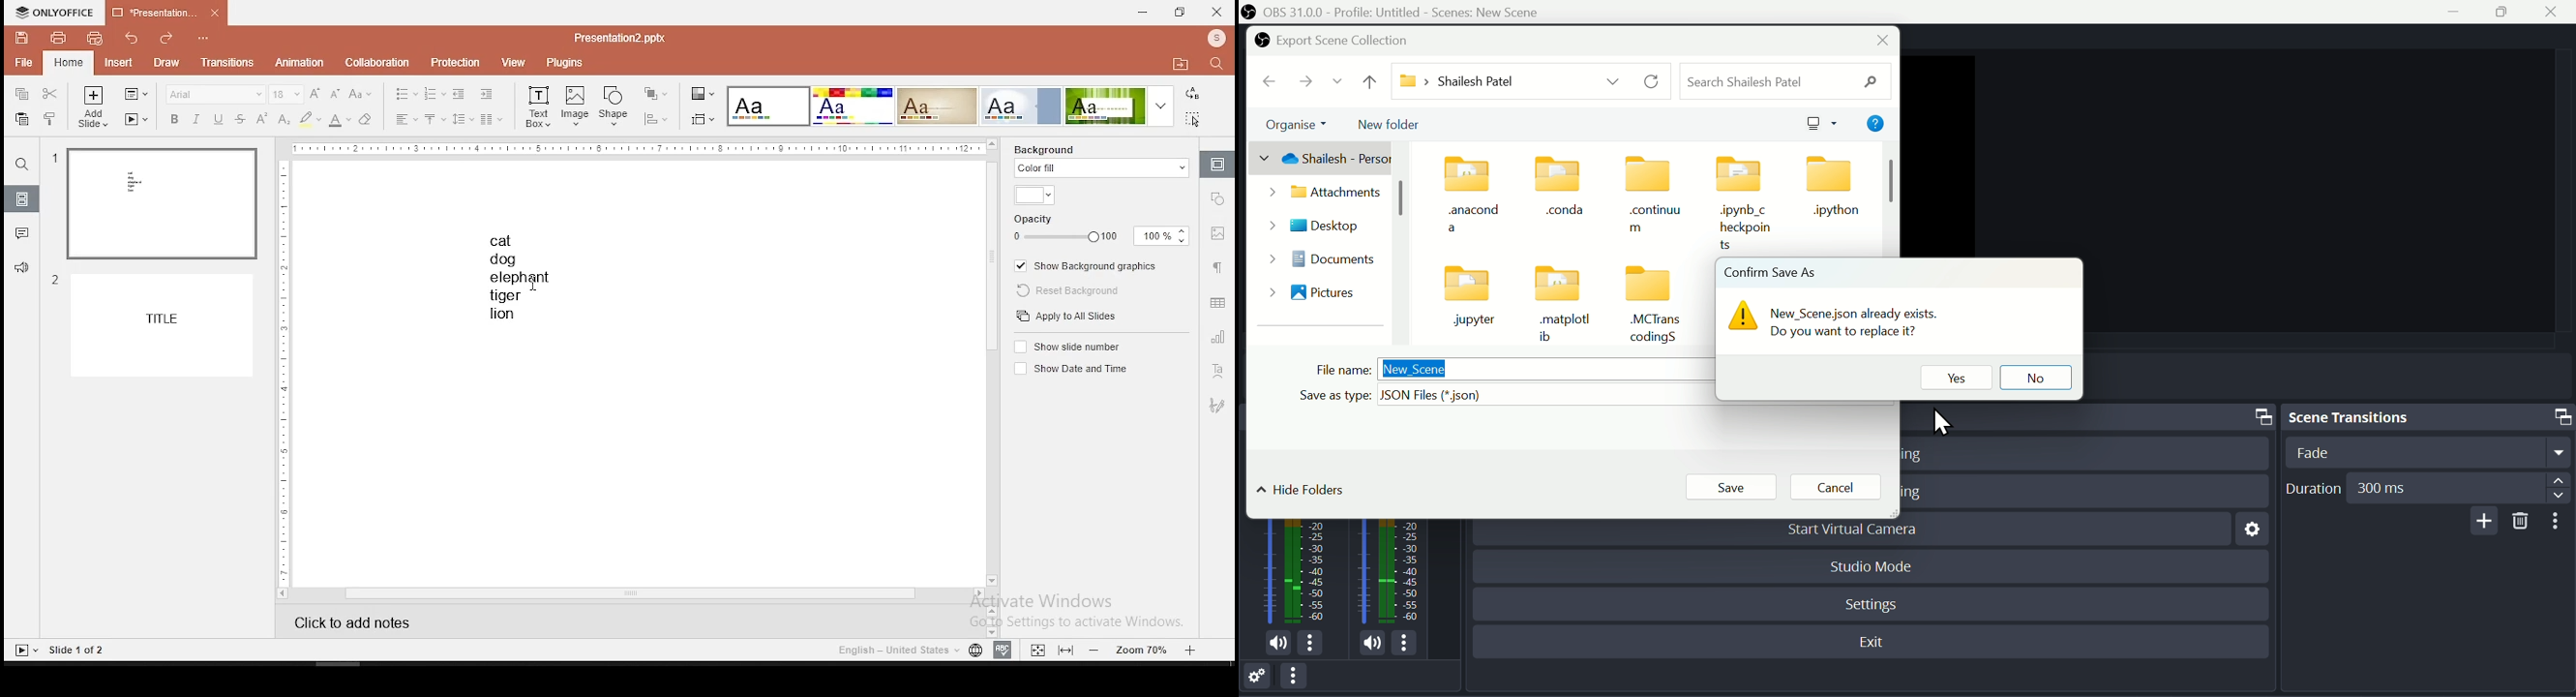 This screenshot has height=700, width=2576. Describe the element at coordinates (56, 13) in the screenshot. I see `icon` at that location.